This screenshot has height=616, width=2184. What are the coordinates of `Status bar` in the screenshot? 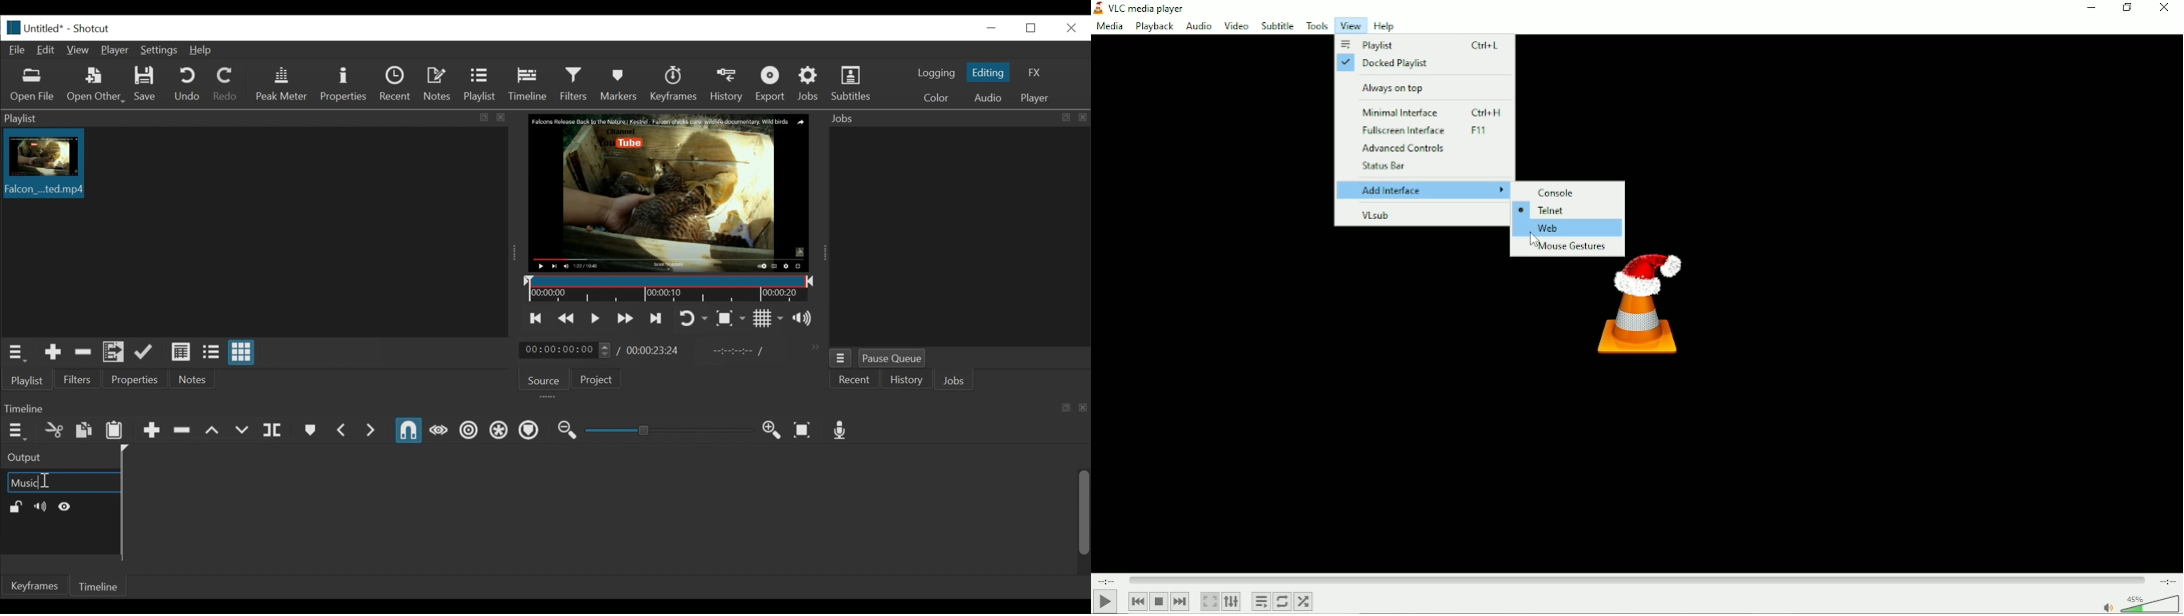 It's located at (1380, 166).